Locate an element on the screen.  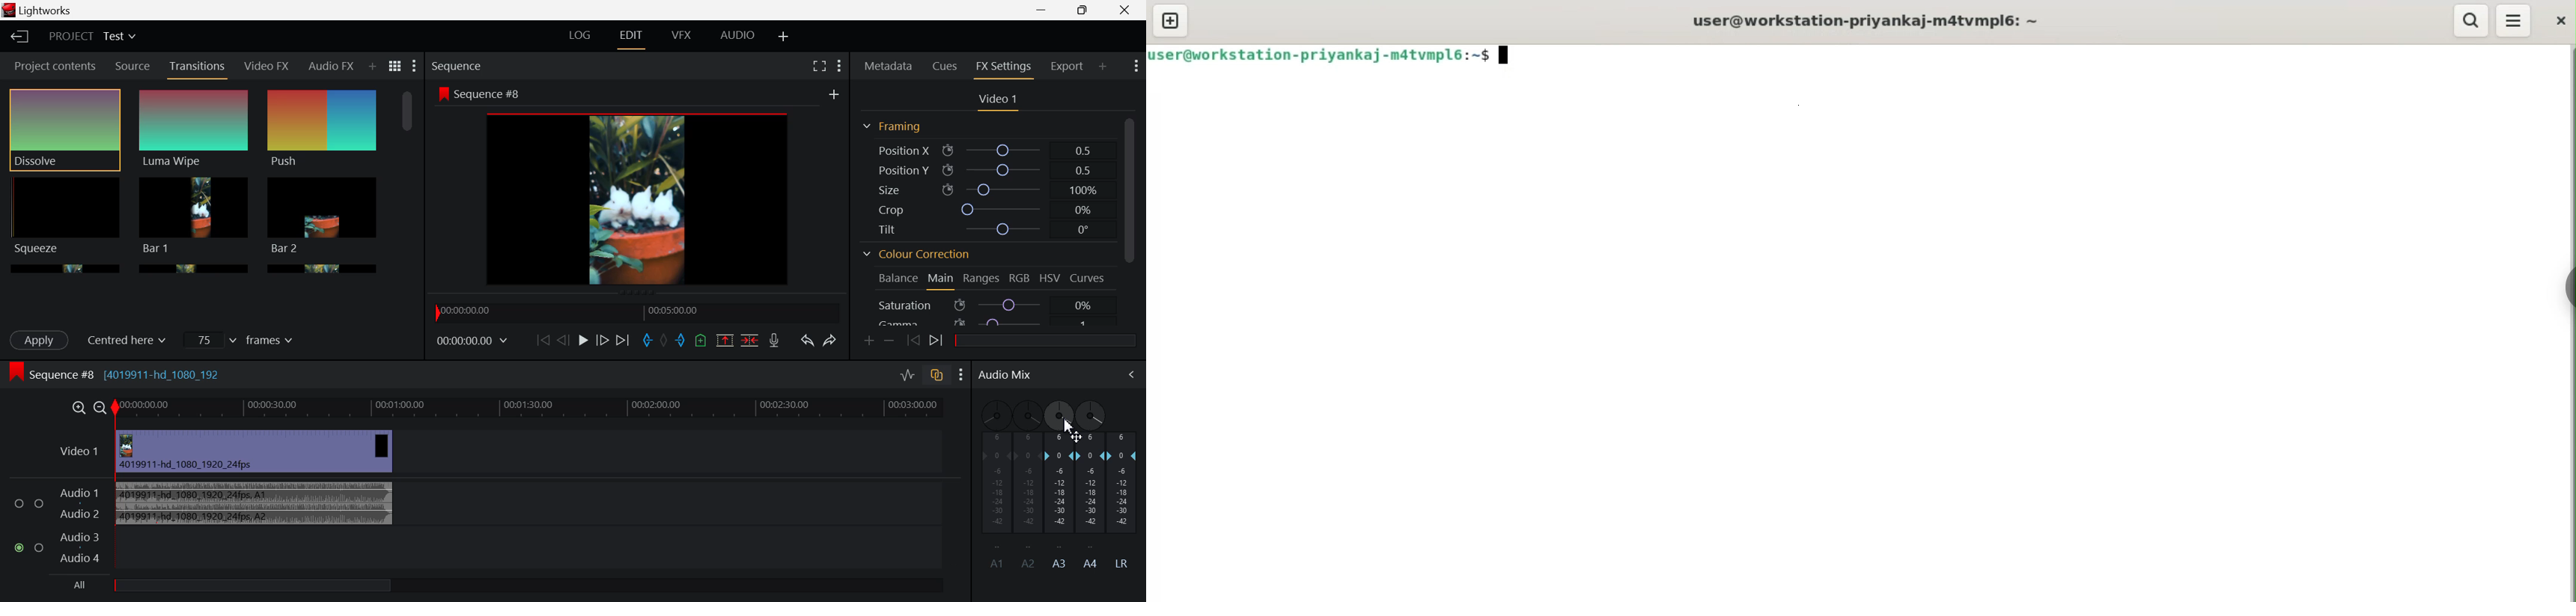
Add Panel is located at coordinates (373, 67).